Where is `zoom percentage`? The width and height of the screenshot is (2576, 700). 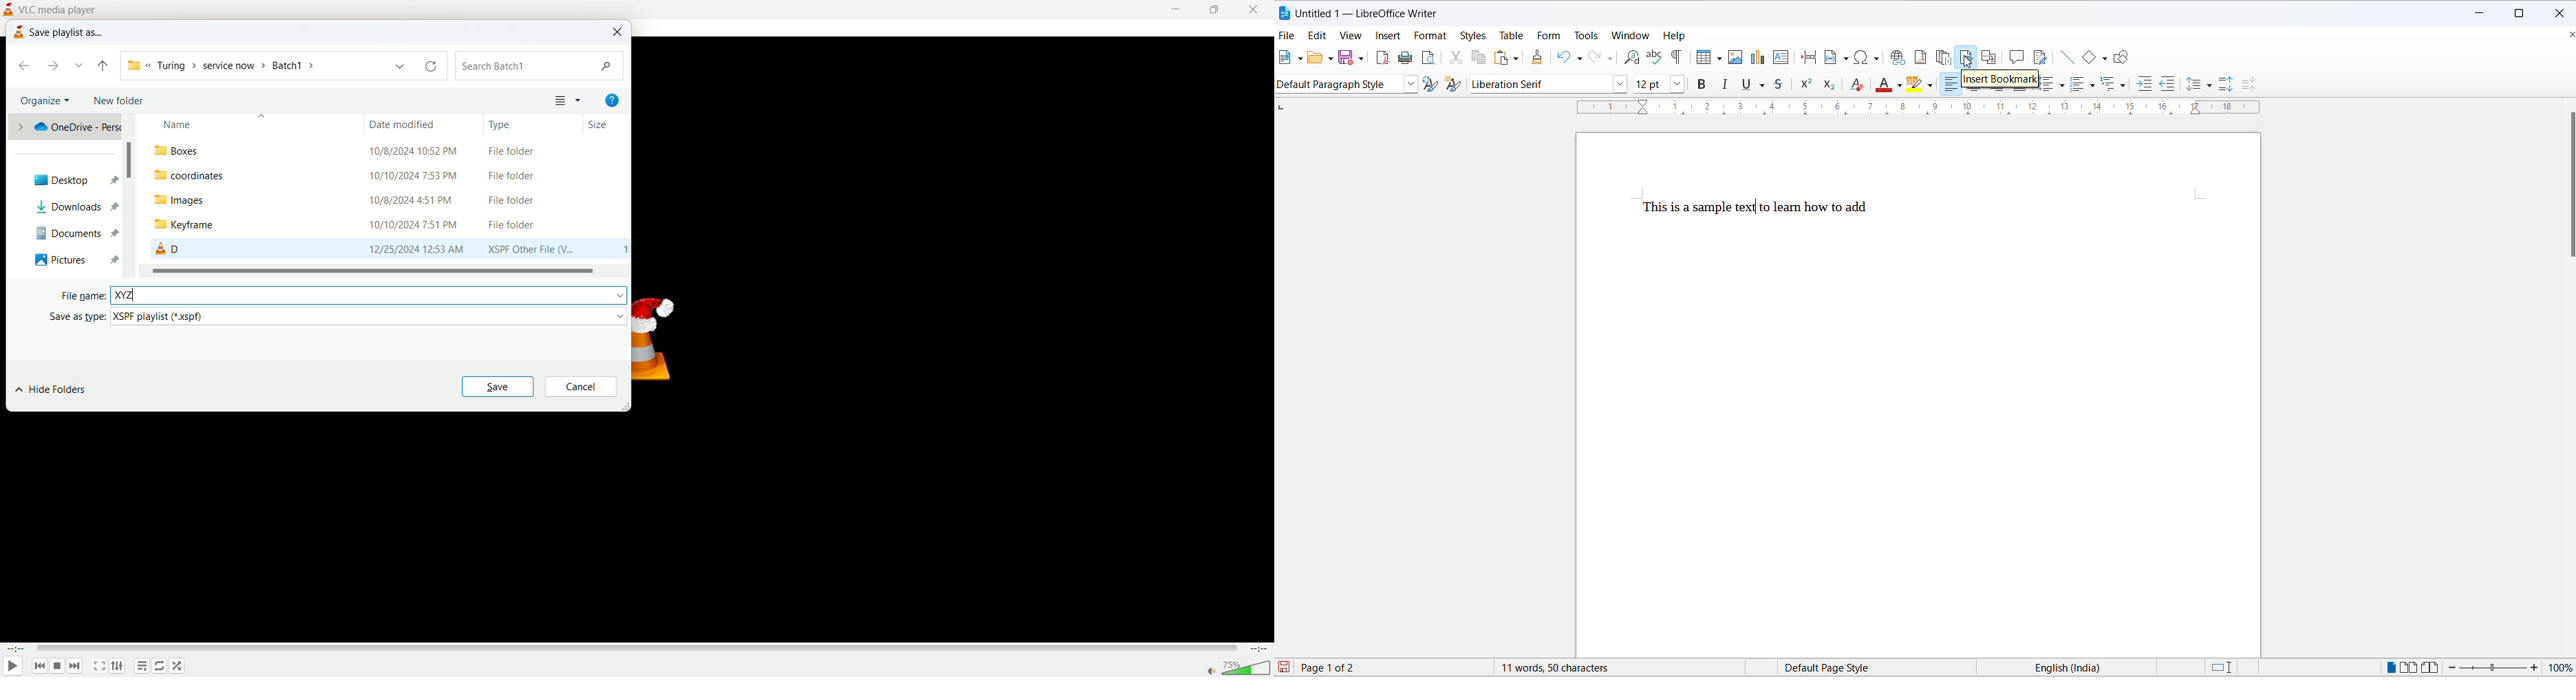 zoom percentage is located at coordinates (2562, 667).